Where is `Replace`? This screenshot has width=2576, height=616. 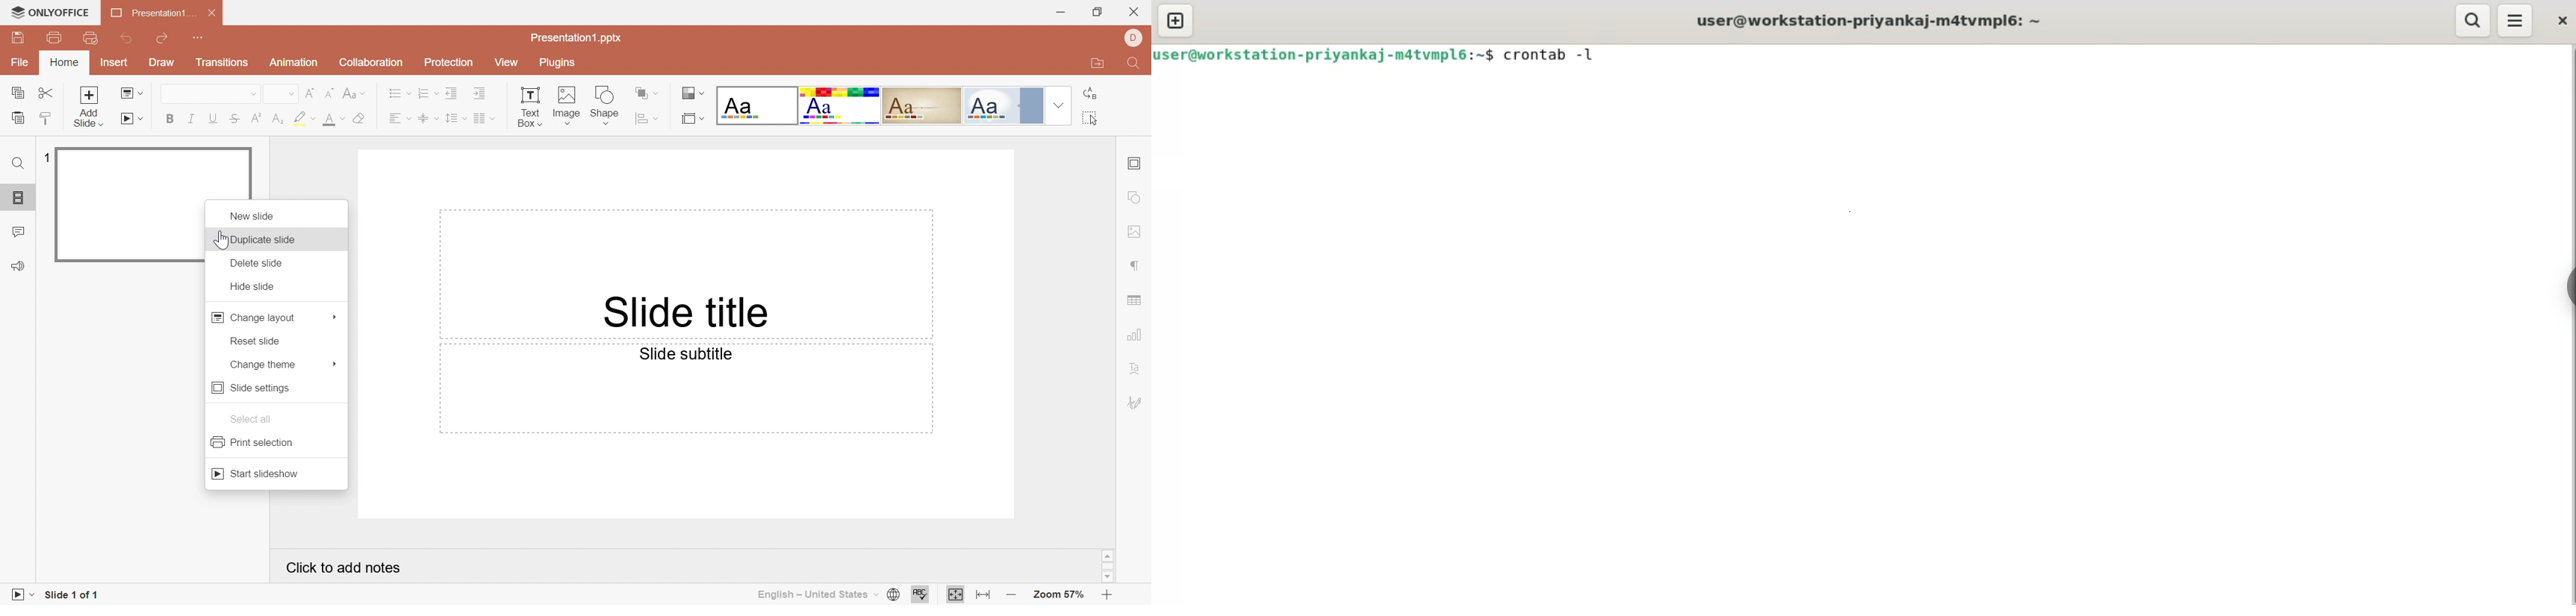
Replace is located at coordinates (1091, 92).